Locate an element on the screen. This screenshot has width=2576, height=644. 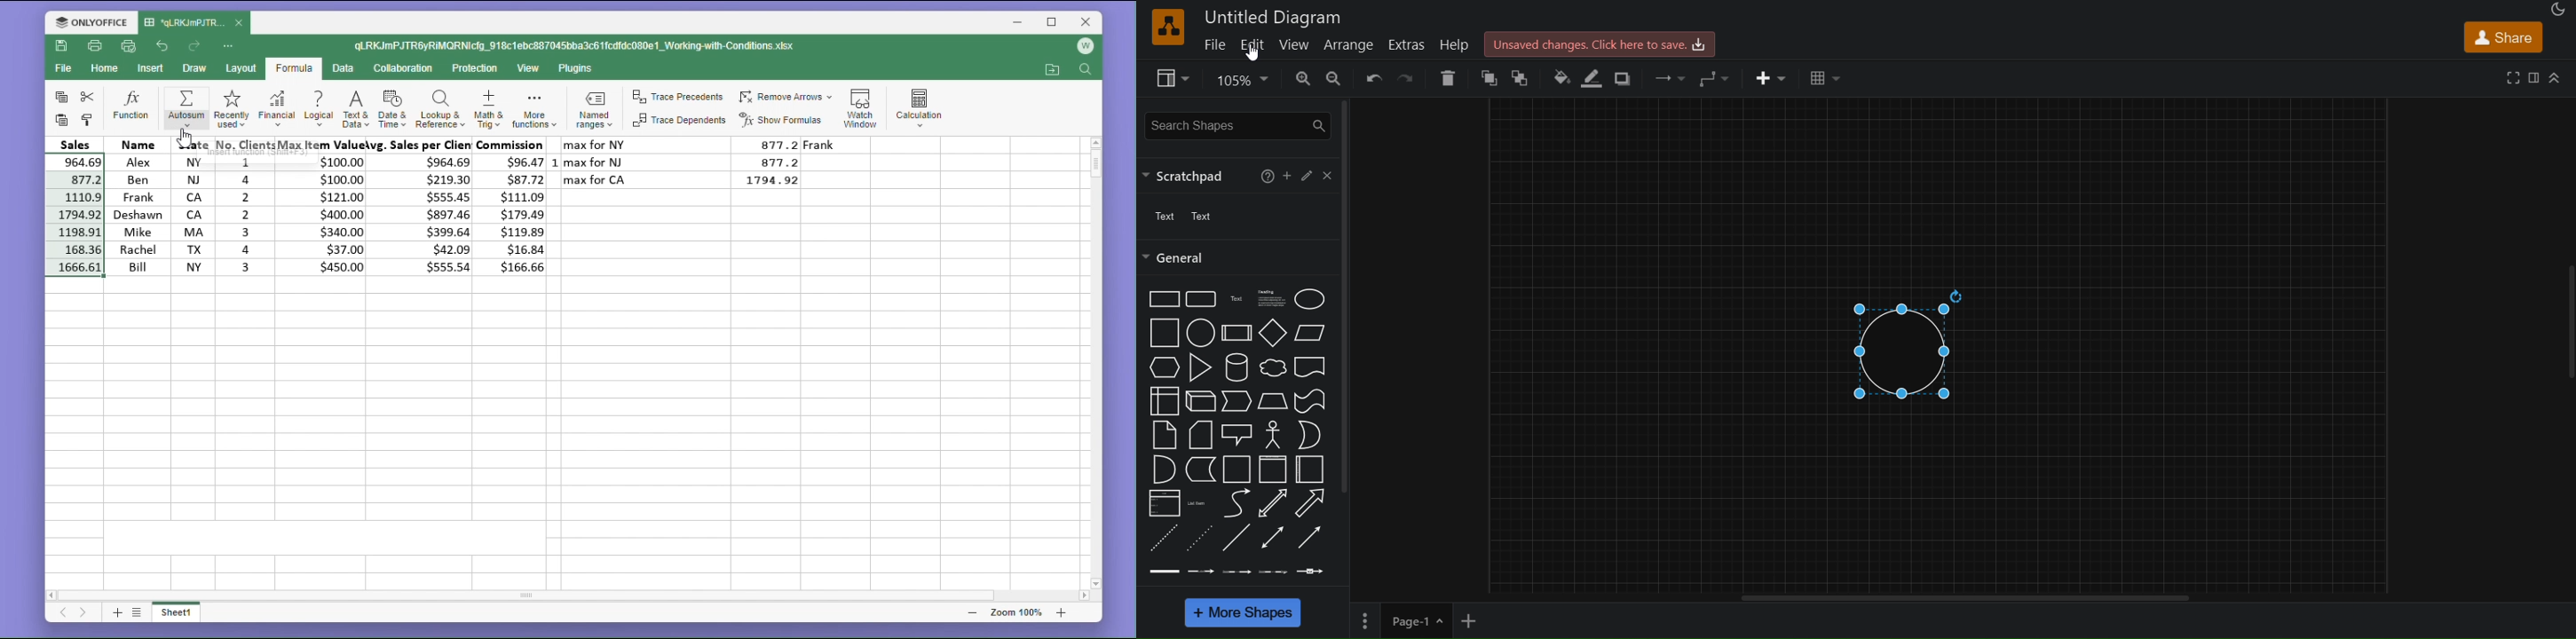
text is located at coordinates (1234, 300).